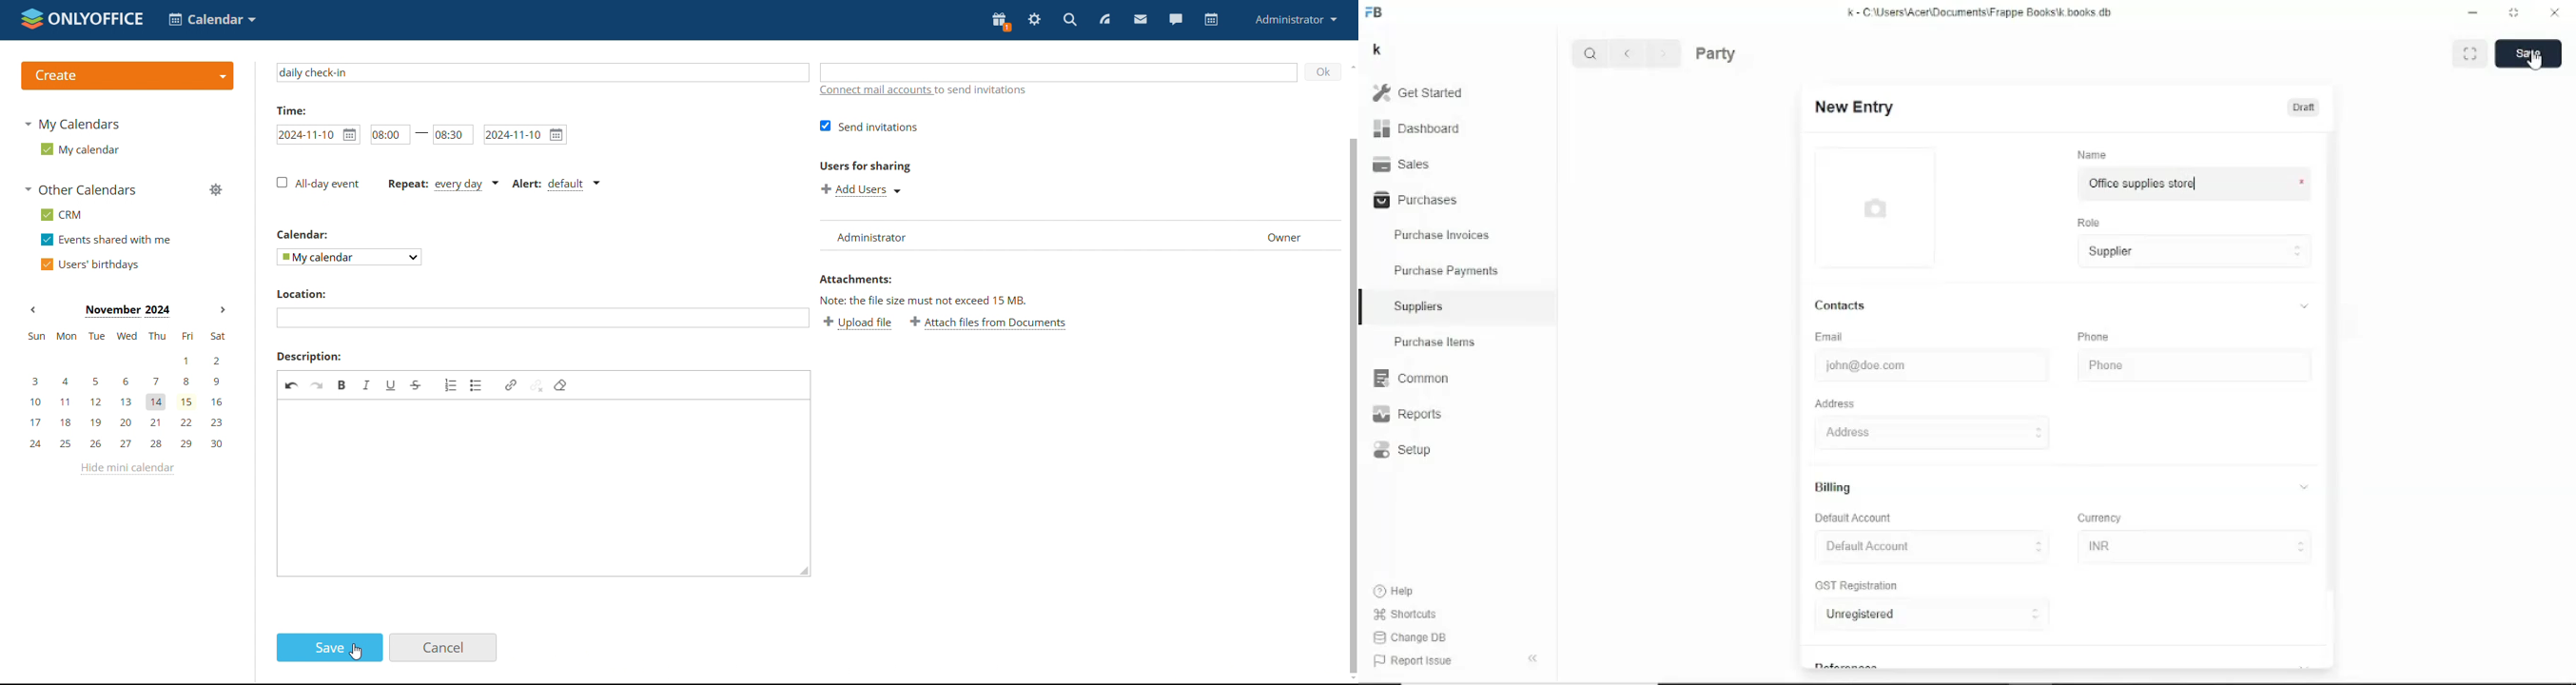  Describe the element at coordinates (2472, 12) in the screenshot. I see `Minimize` at that location.